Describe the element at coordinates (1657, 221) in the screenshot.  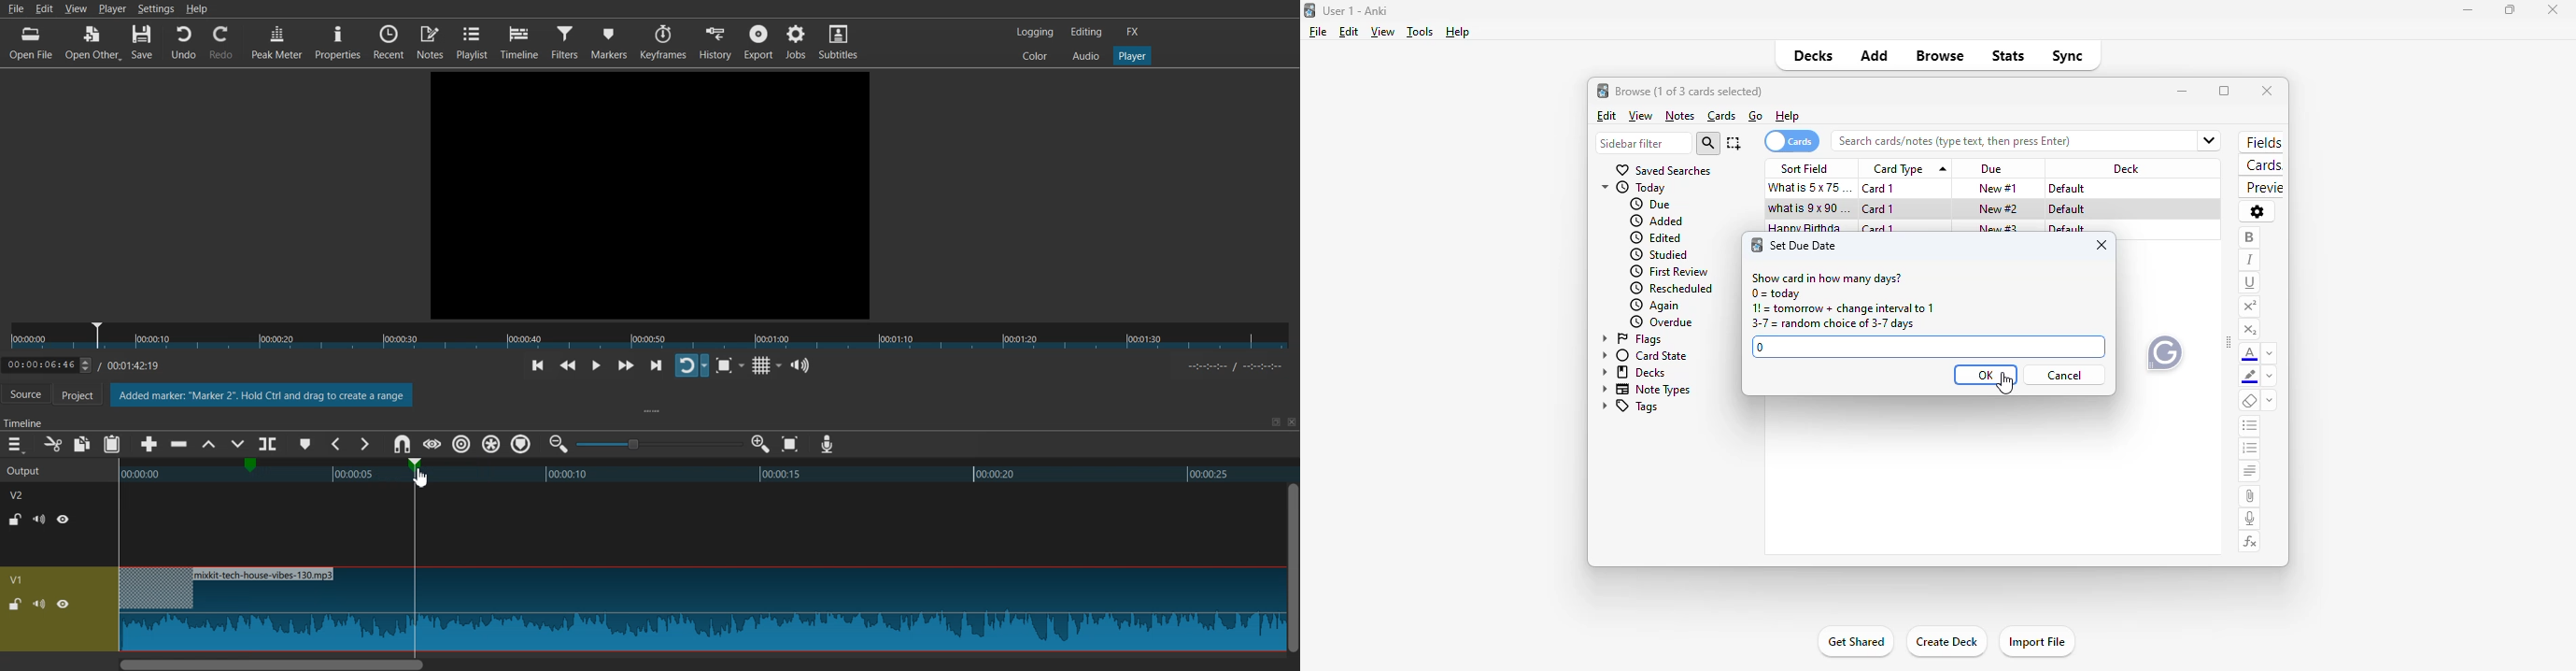
I see `added` at that location.